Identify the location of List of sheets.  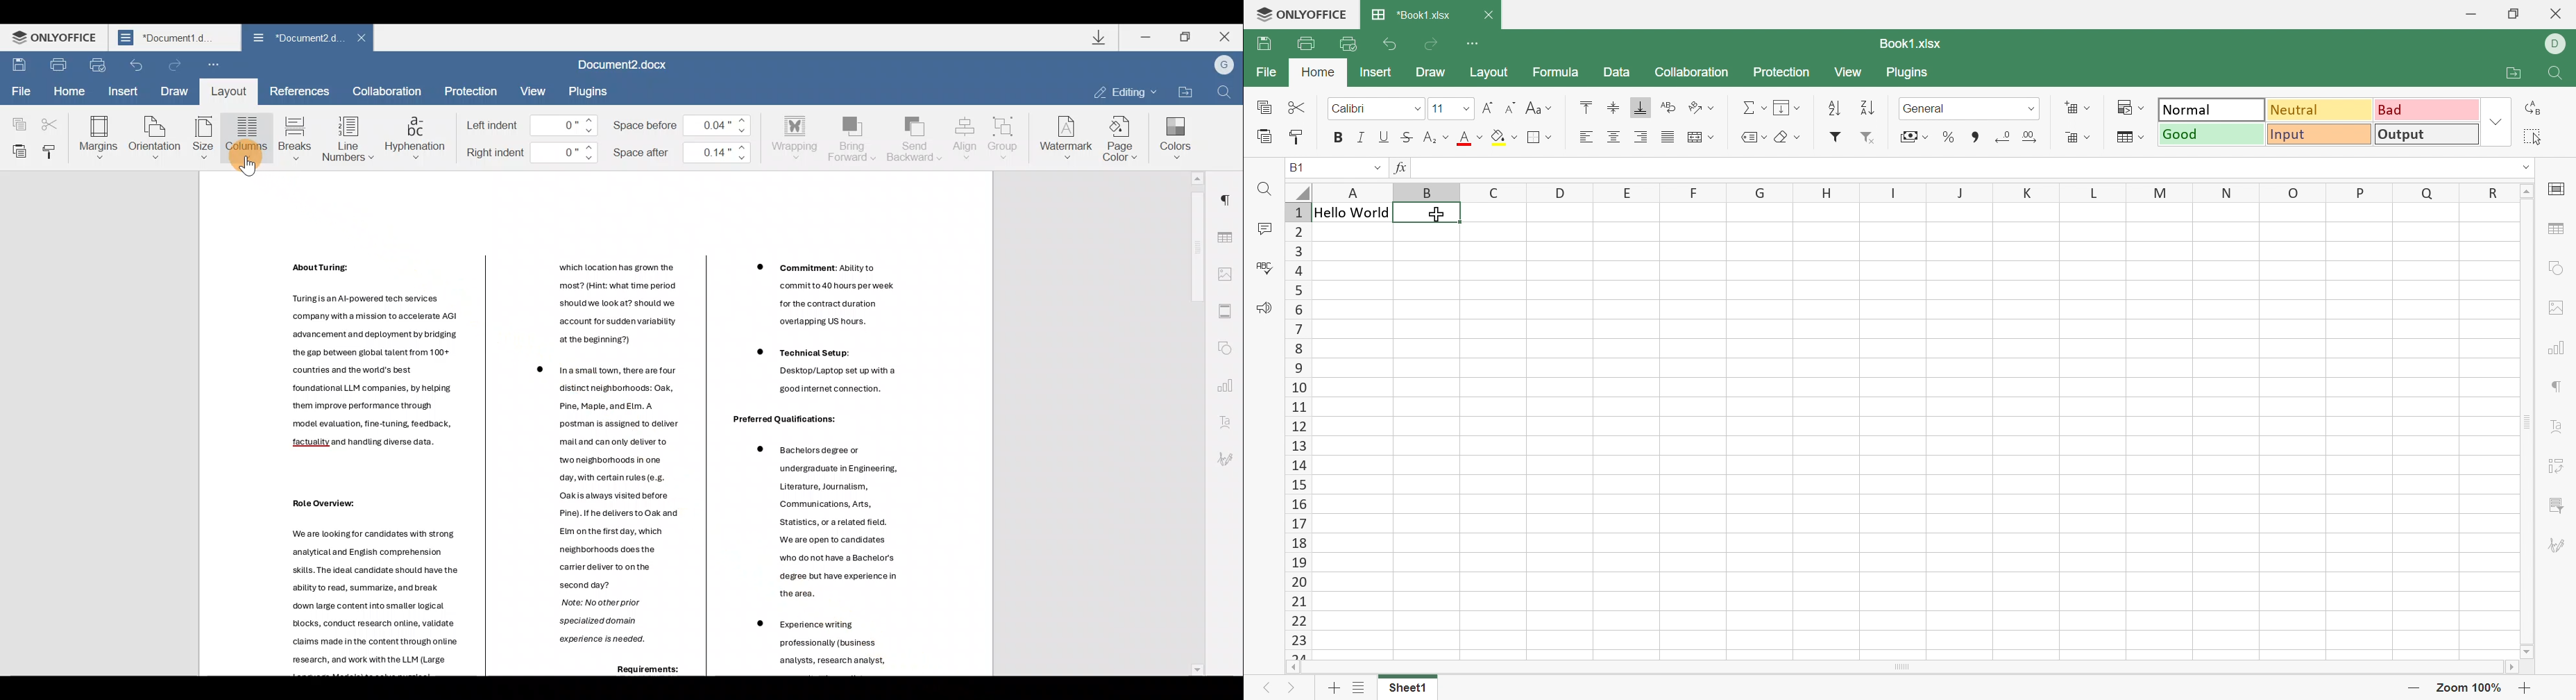
(1359, 690).